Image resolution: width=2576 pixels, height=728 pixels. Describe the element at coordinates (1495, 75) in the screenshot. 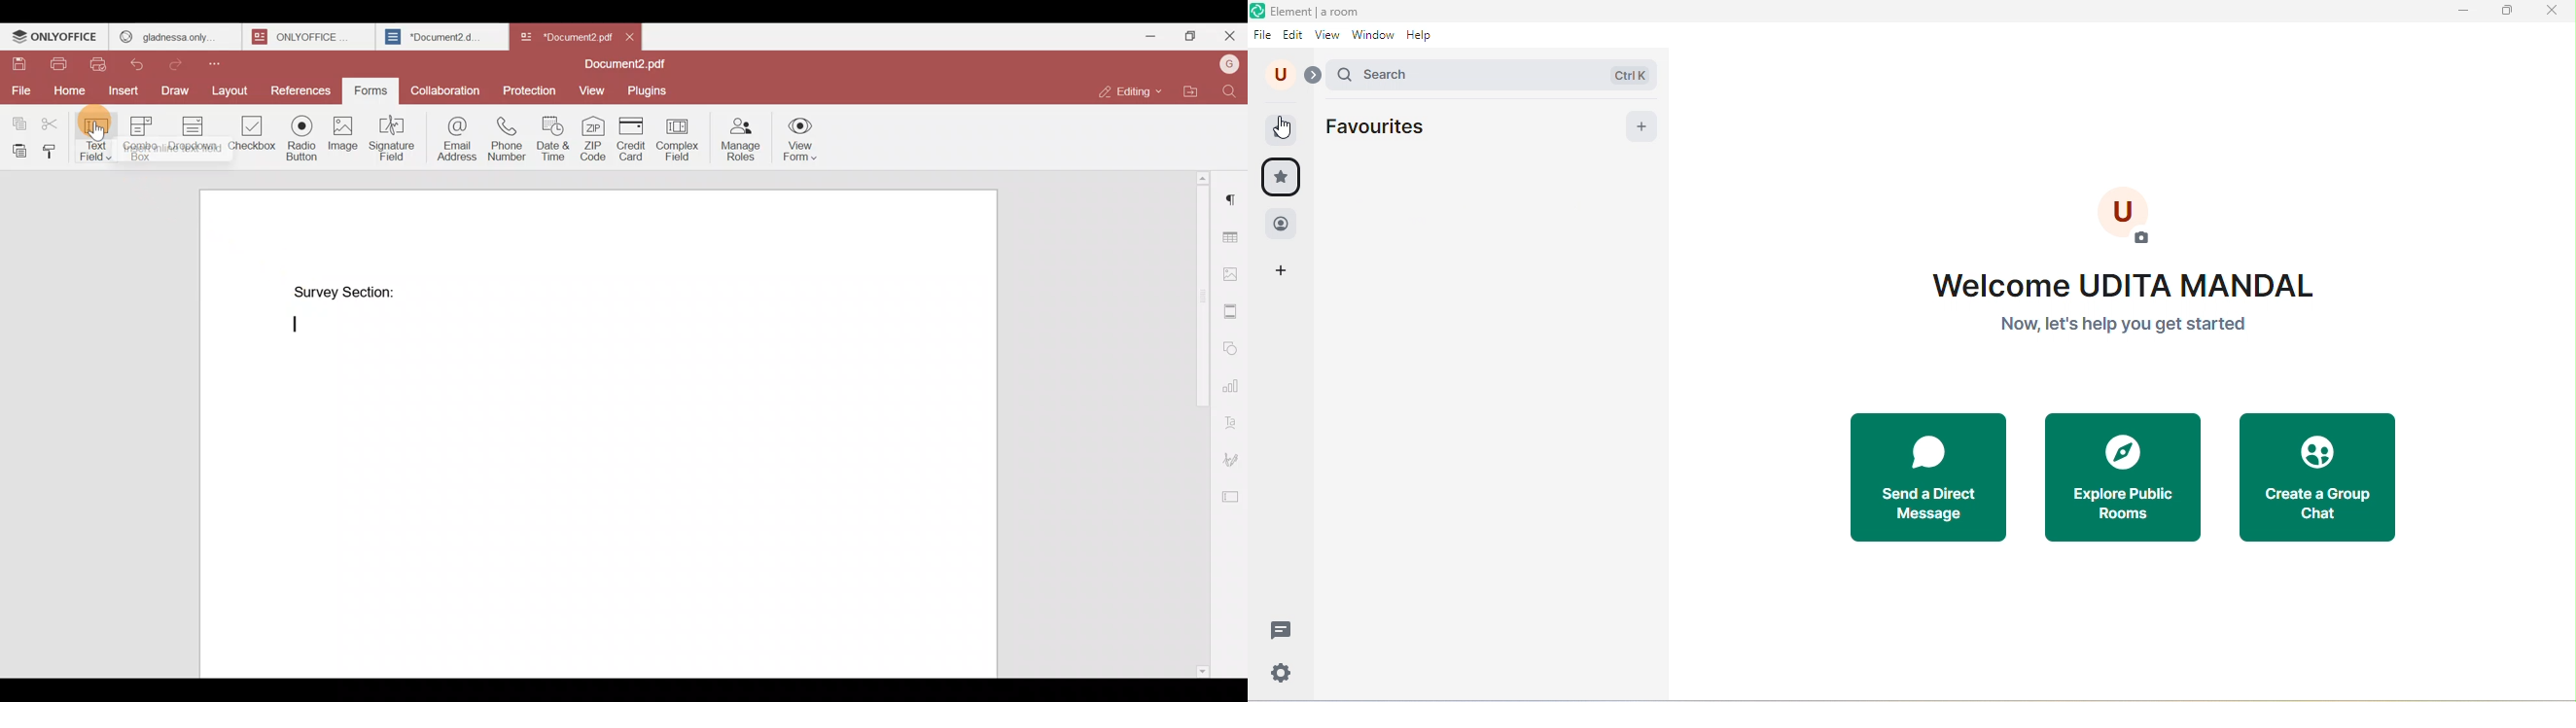

I see `search` at that location.